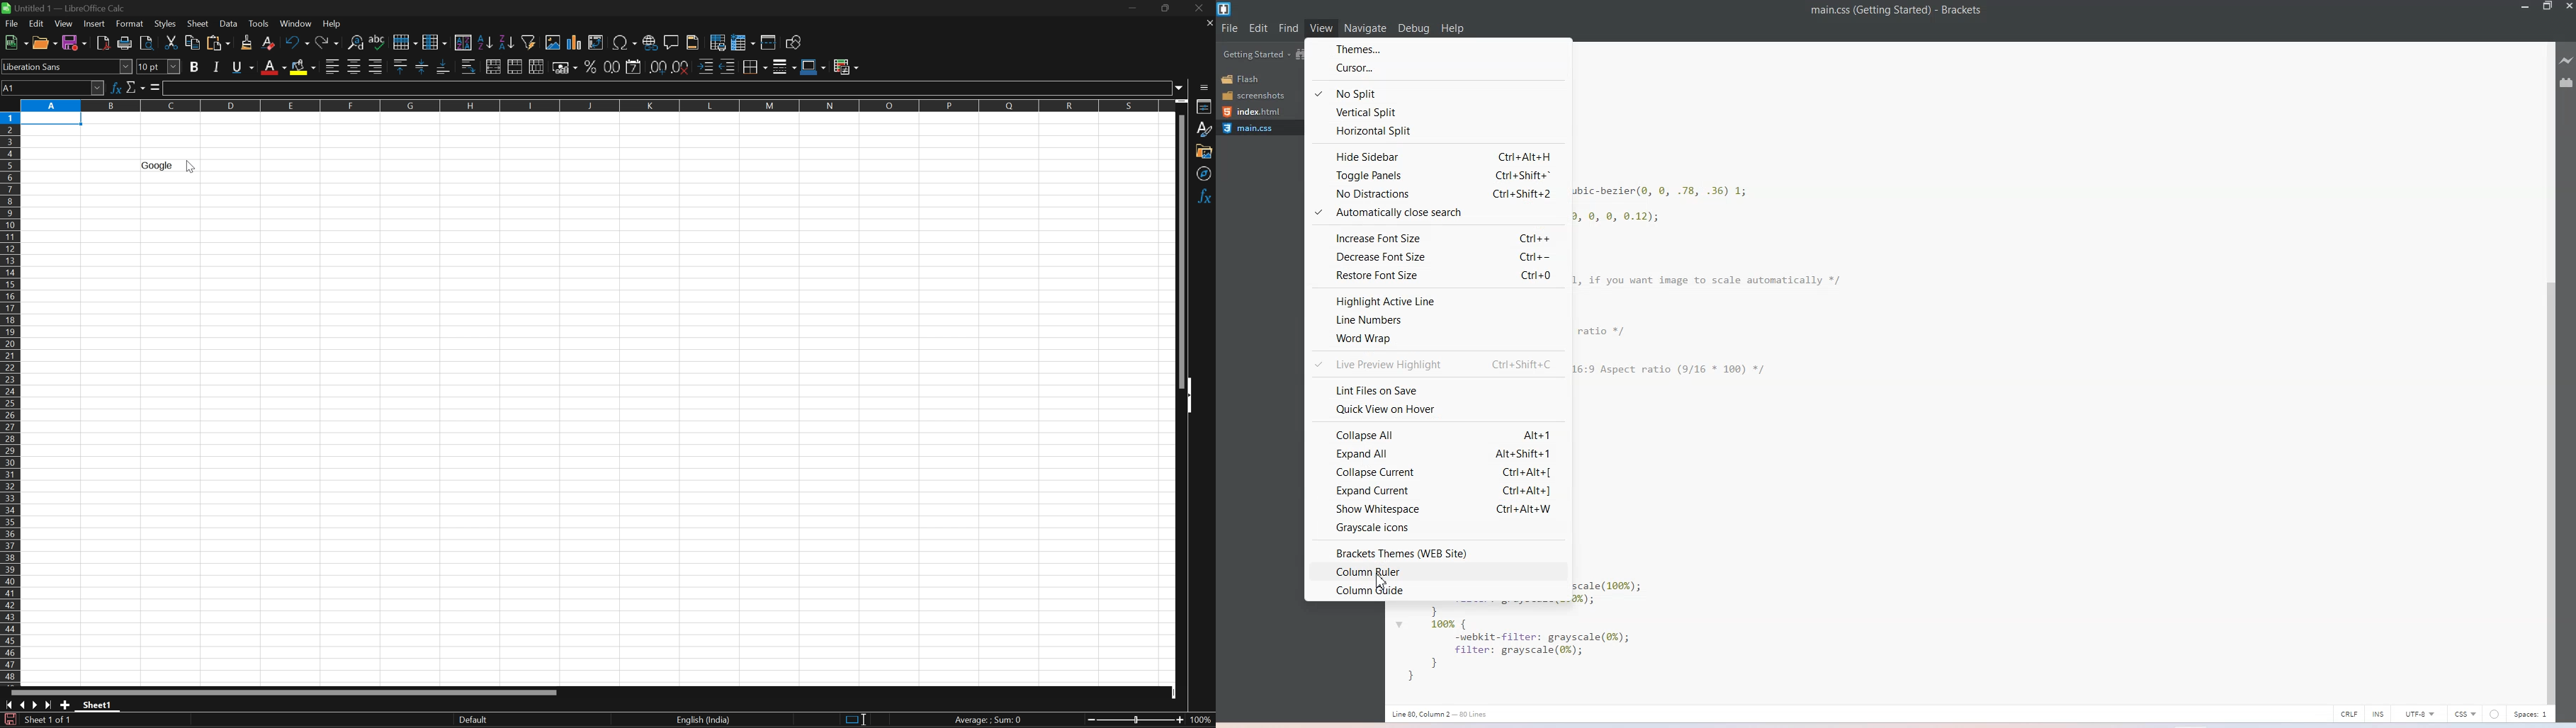 The height and width of the screenshot is (728, 2576). What do you see at coordinates (2567, 61) in the screenshot?
I see `Live Preview` at bounding box center [2567, 61].